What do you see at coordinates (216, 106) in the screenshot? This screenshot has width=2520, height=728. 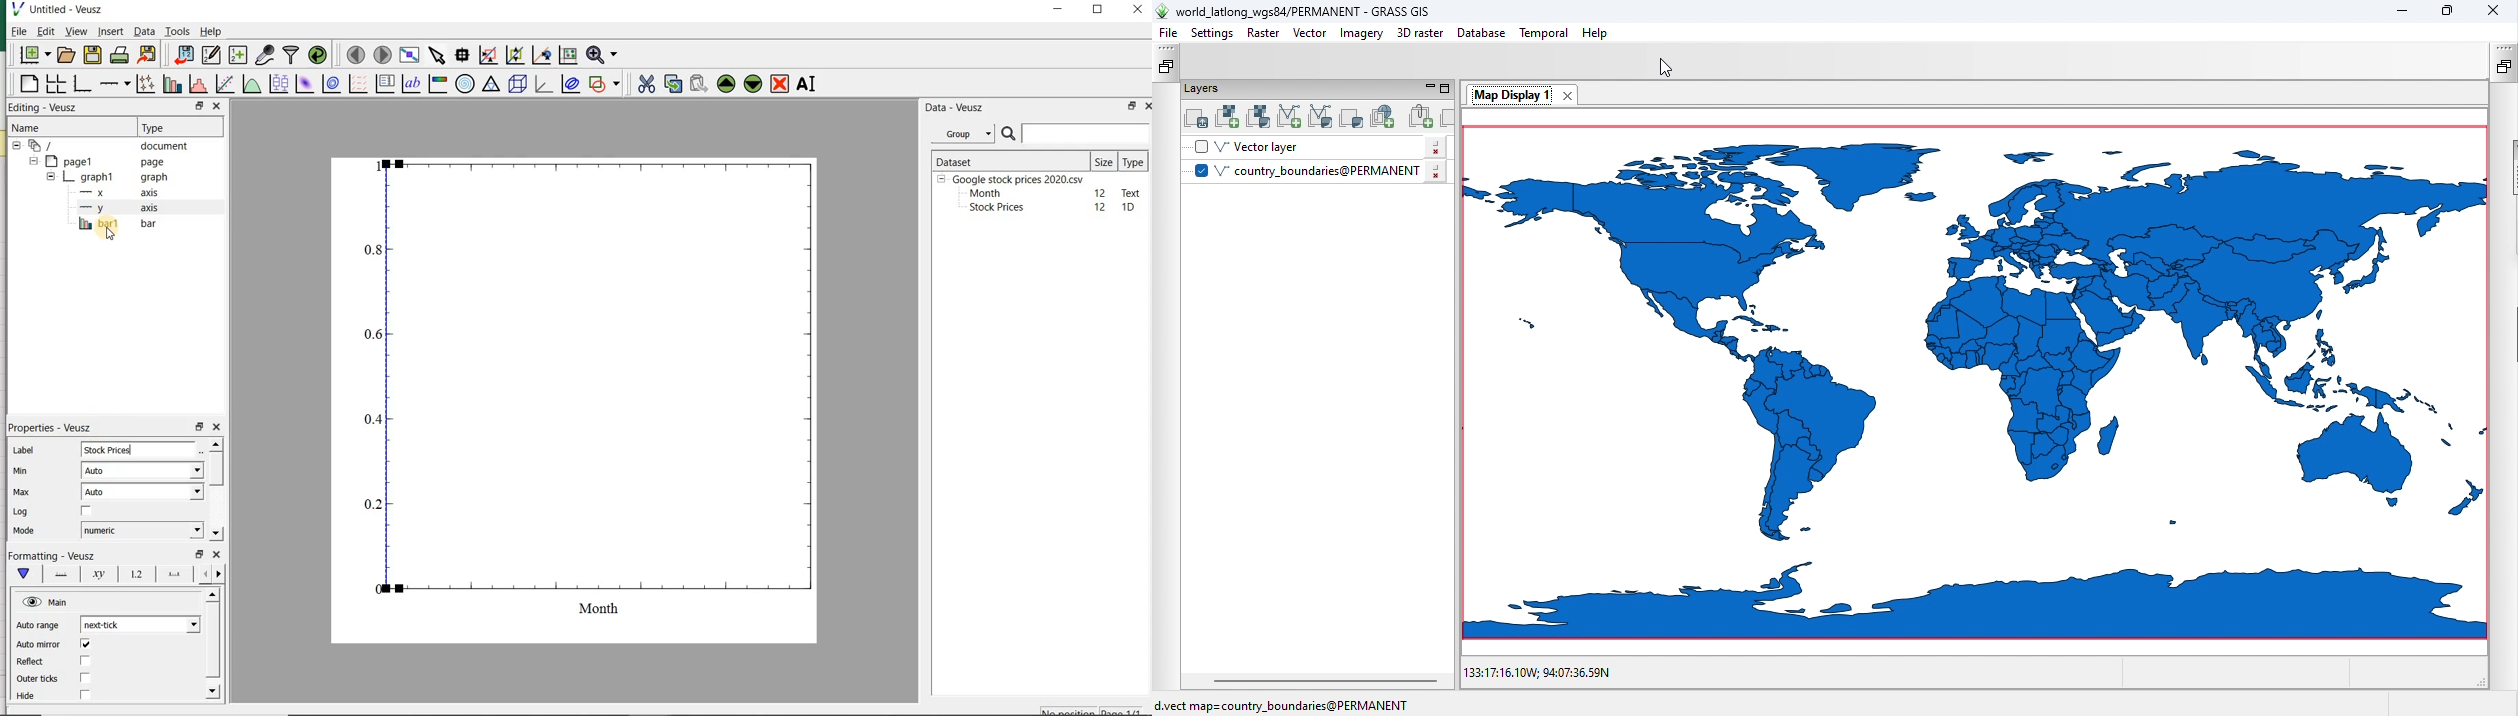 I see `close` at bounding box center [216, 106].